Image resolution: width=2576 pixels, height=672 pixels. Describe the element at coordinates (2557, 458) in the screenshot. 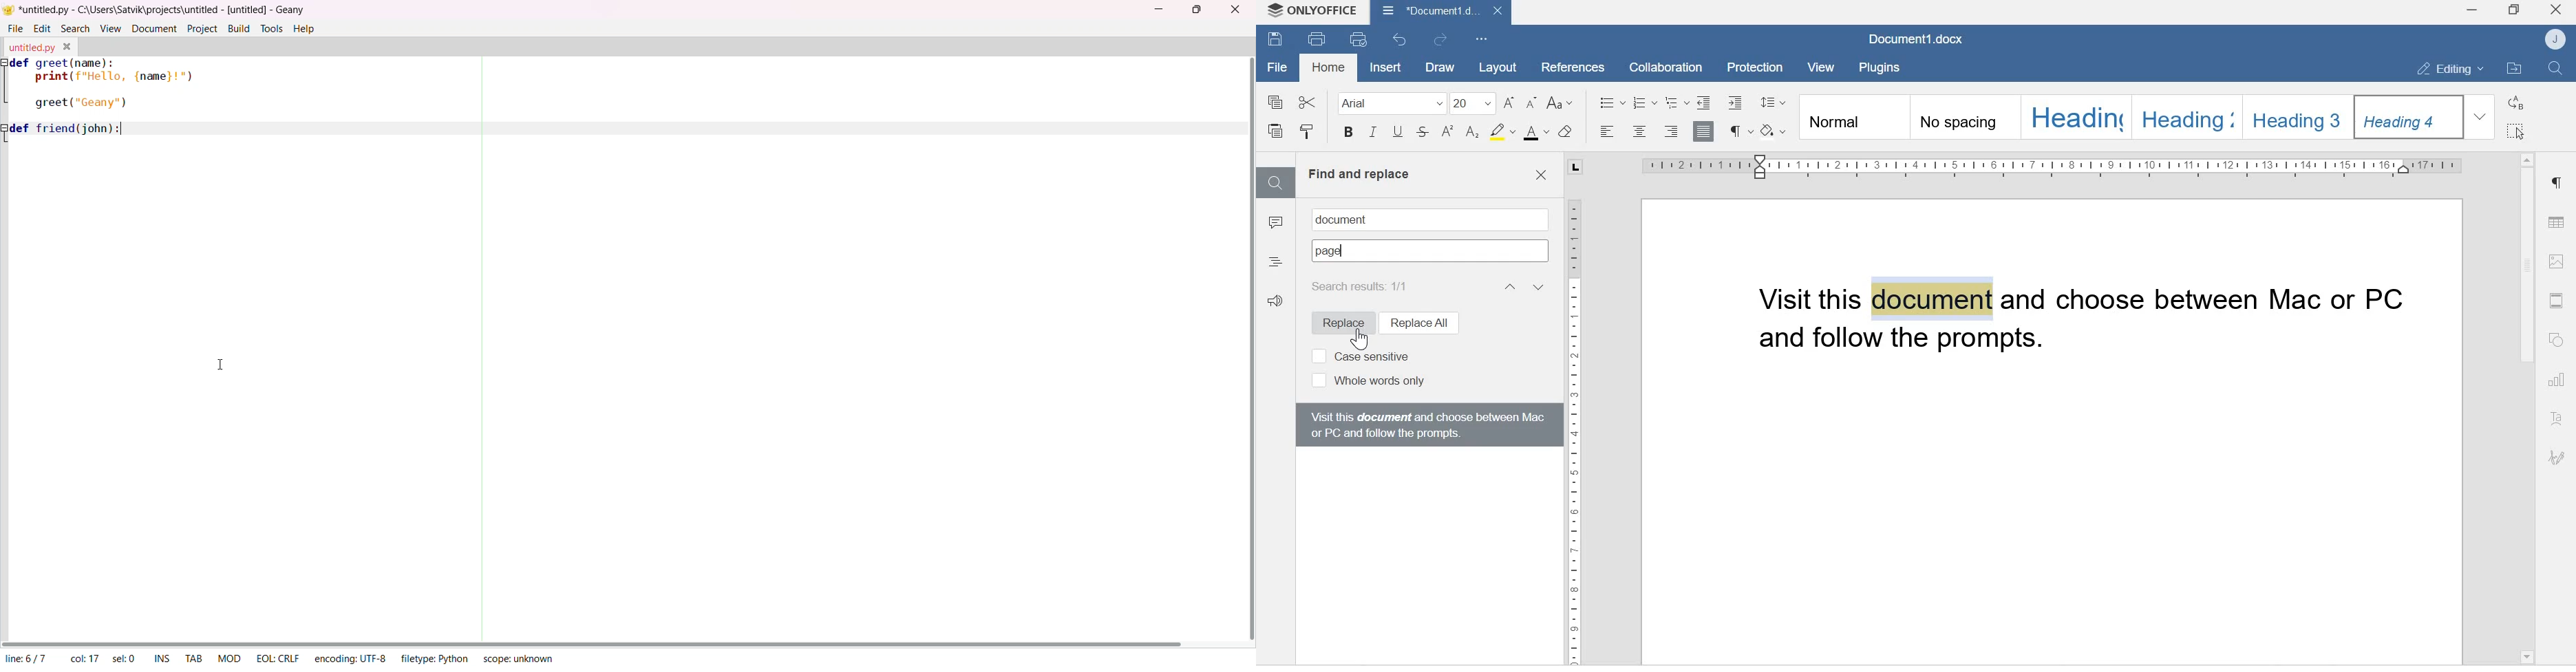

I see `Signature` at that location.